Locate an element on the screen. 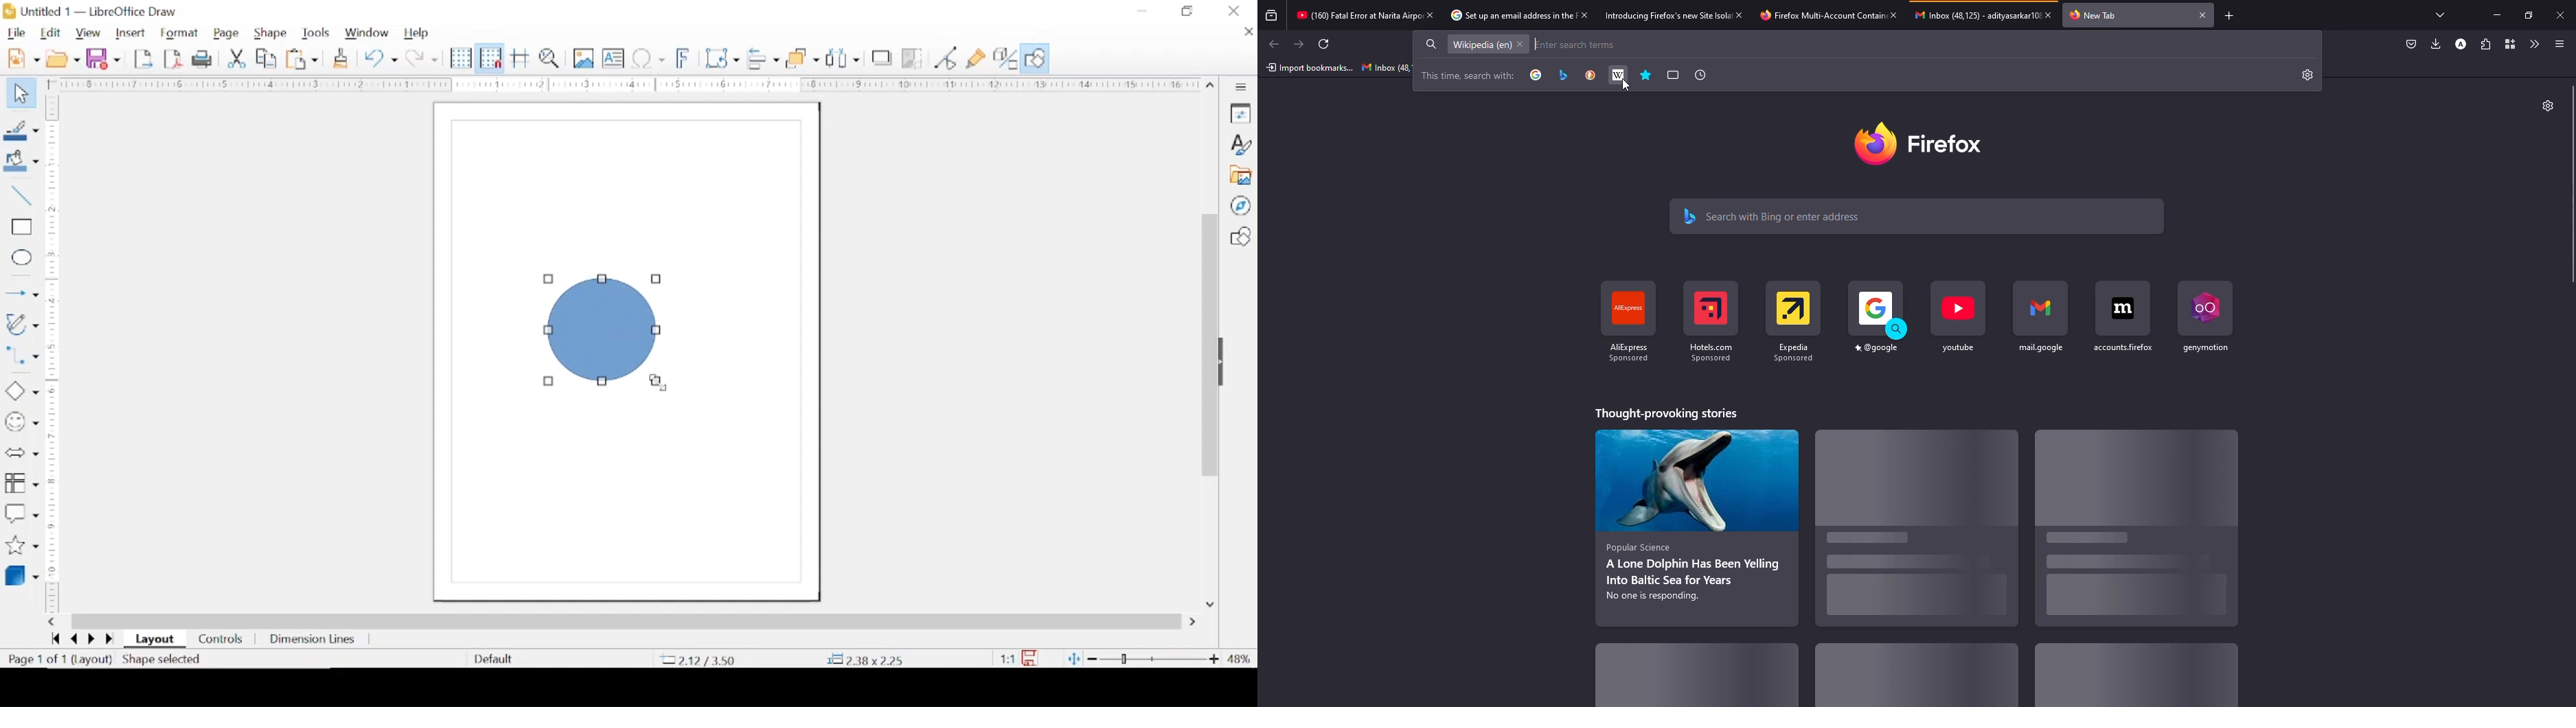 The height and width of the screenshot is (728, 2576). stories is located at coordinates (1918, 533).